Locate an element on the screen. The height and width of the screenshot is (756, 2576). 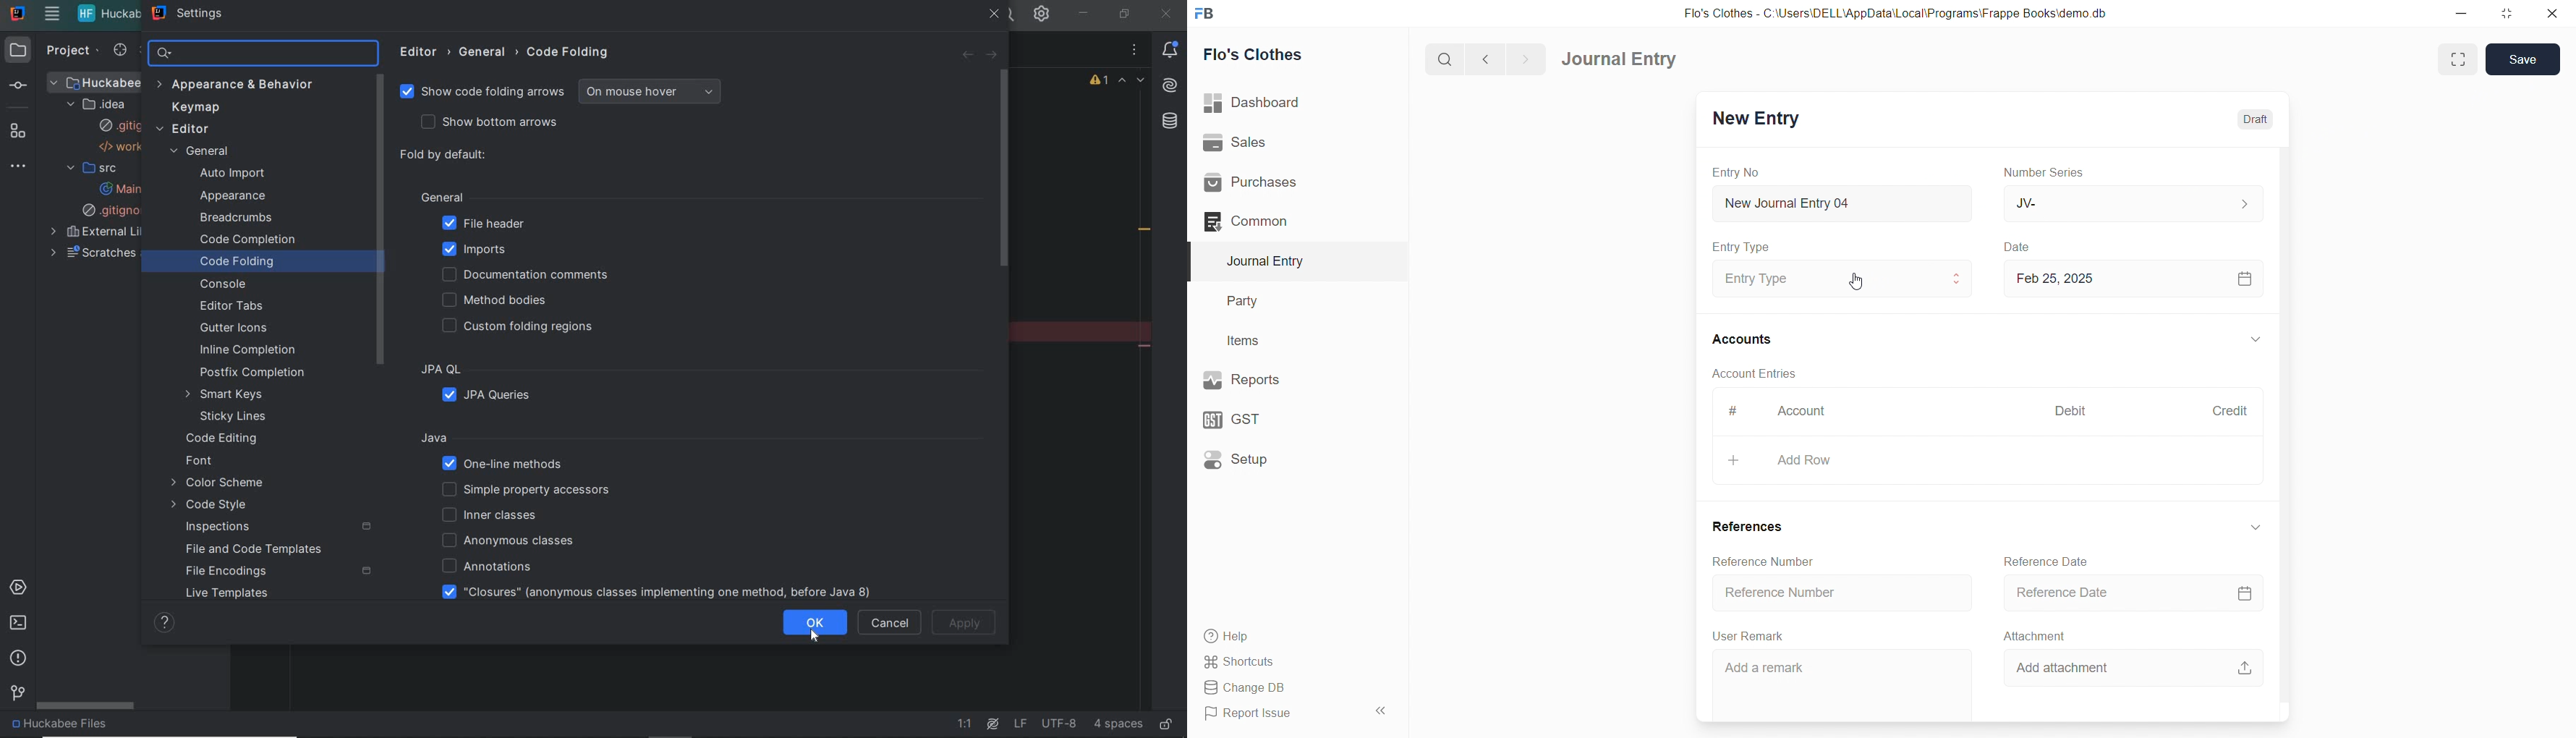
ok is located at coordinates (816, 619).